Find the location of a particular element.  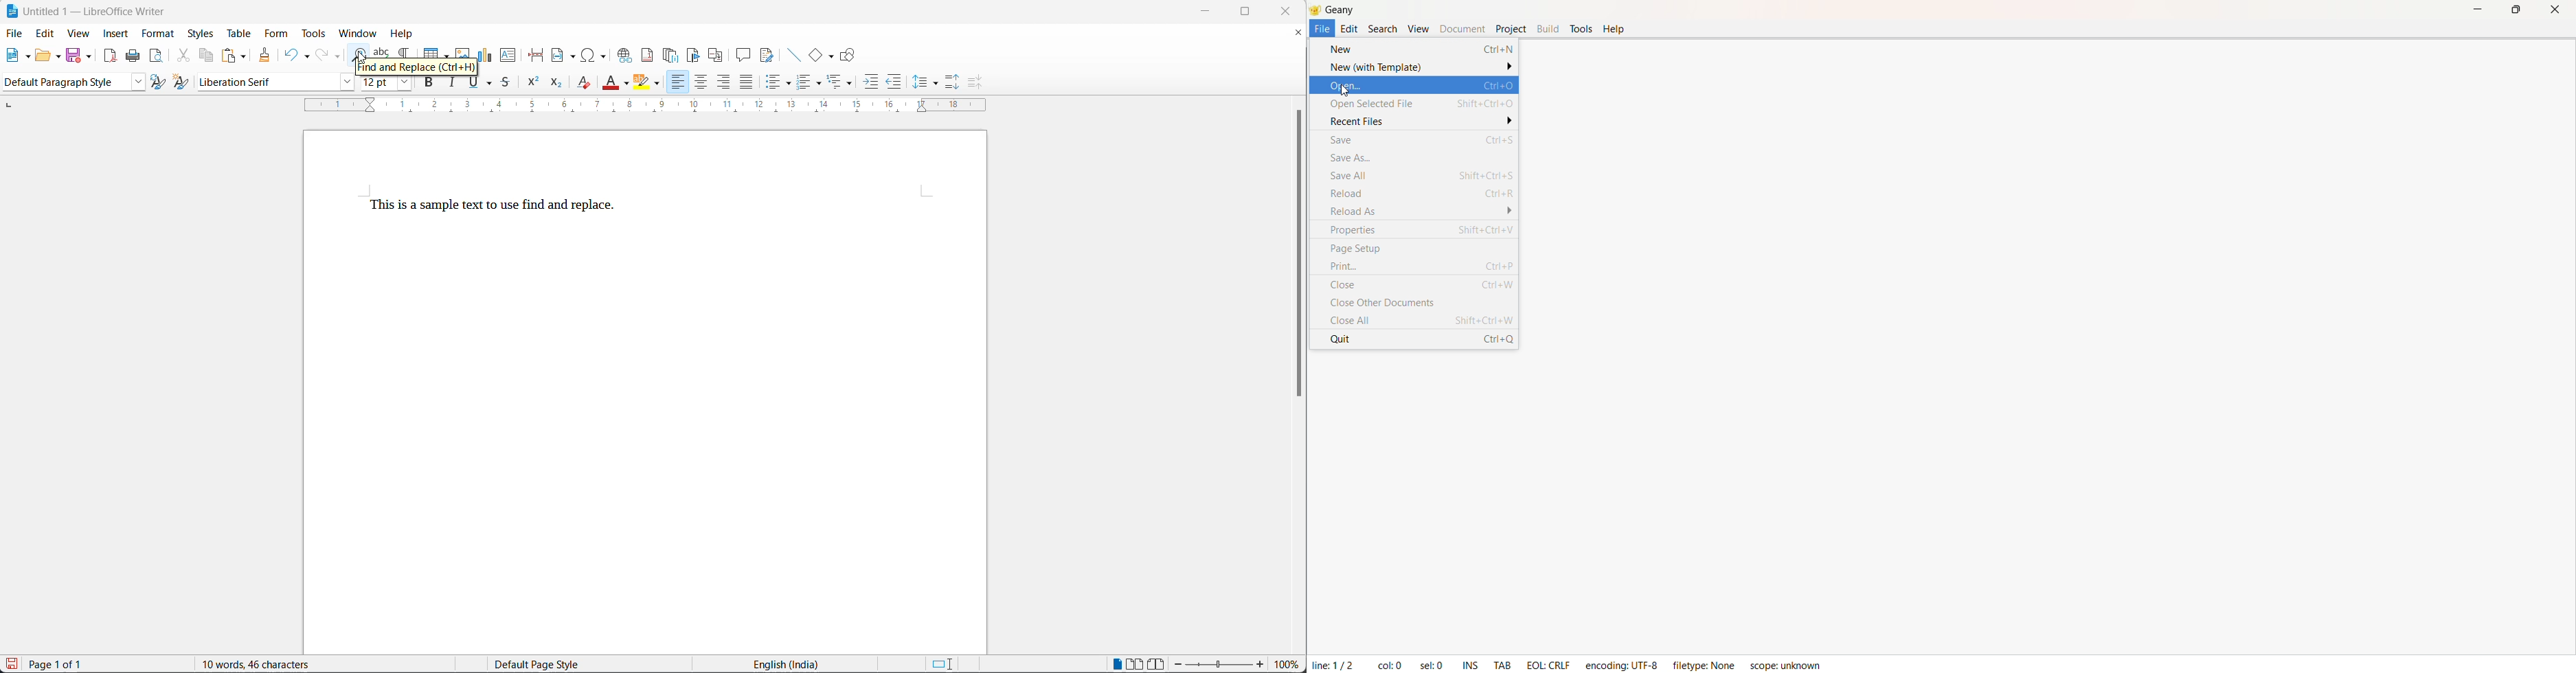

insert field is located at coordinates (565, 56).